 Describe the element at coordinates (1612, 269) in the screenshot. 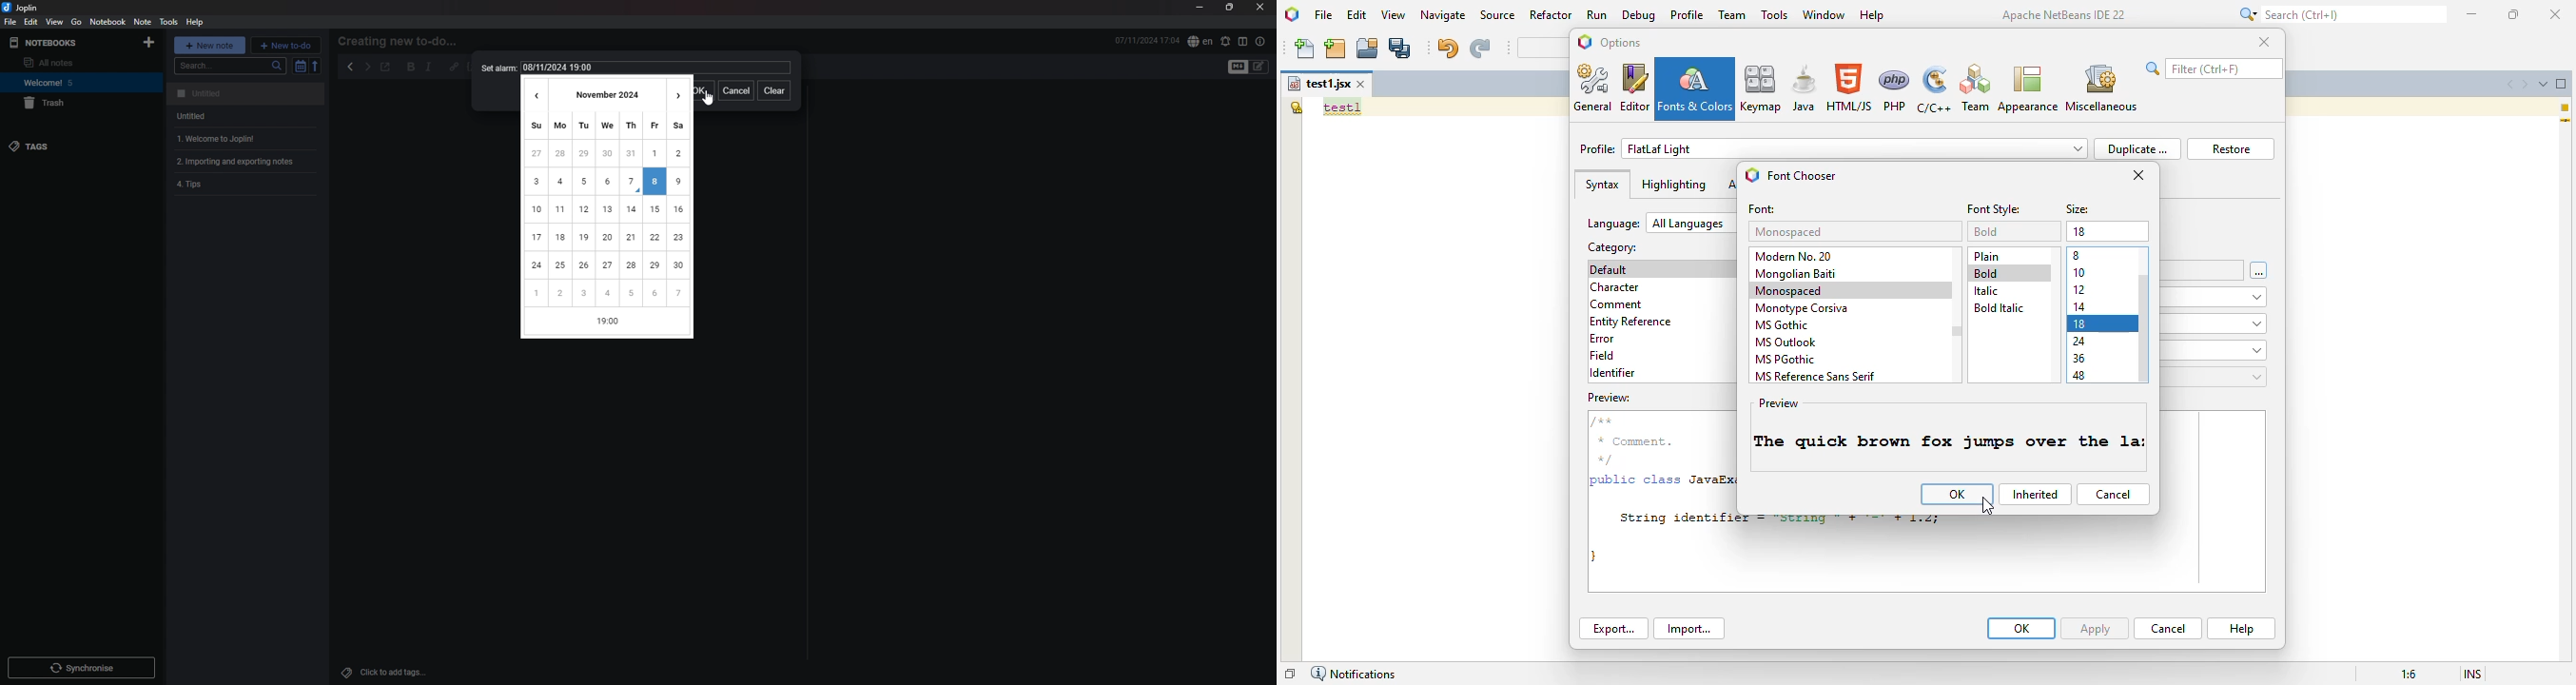

I see `default` at that location.